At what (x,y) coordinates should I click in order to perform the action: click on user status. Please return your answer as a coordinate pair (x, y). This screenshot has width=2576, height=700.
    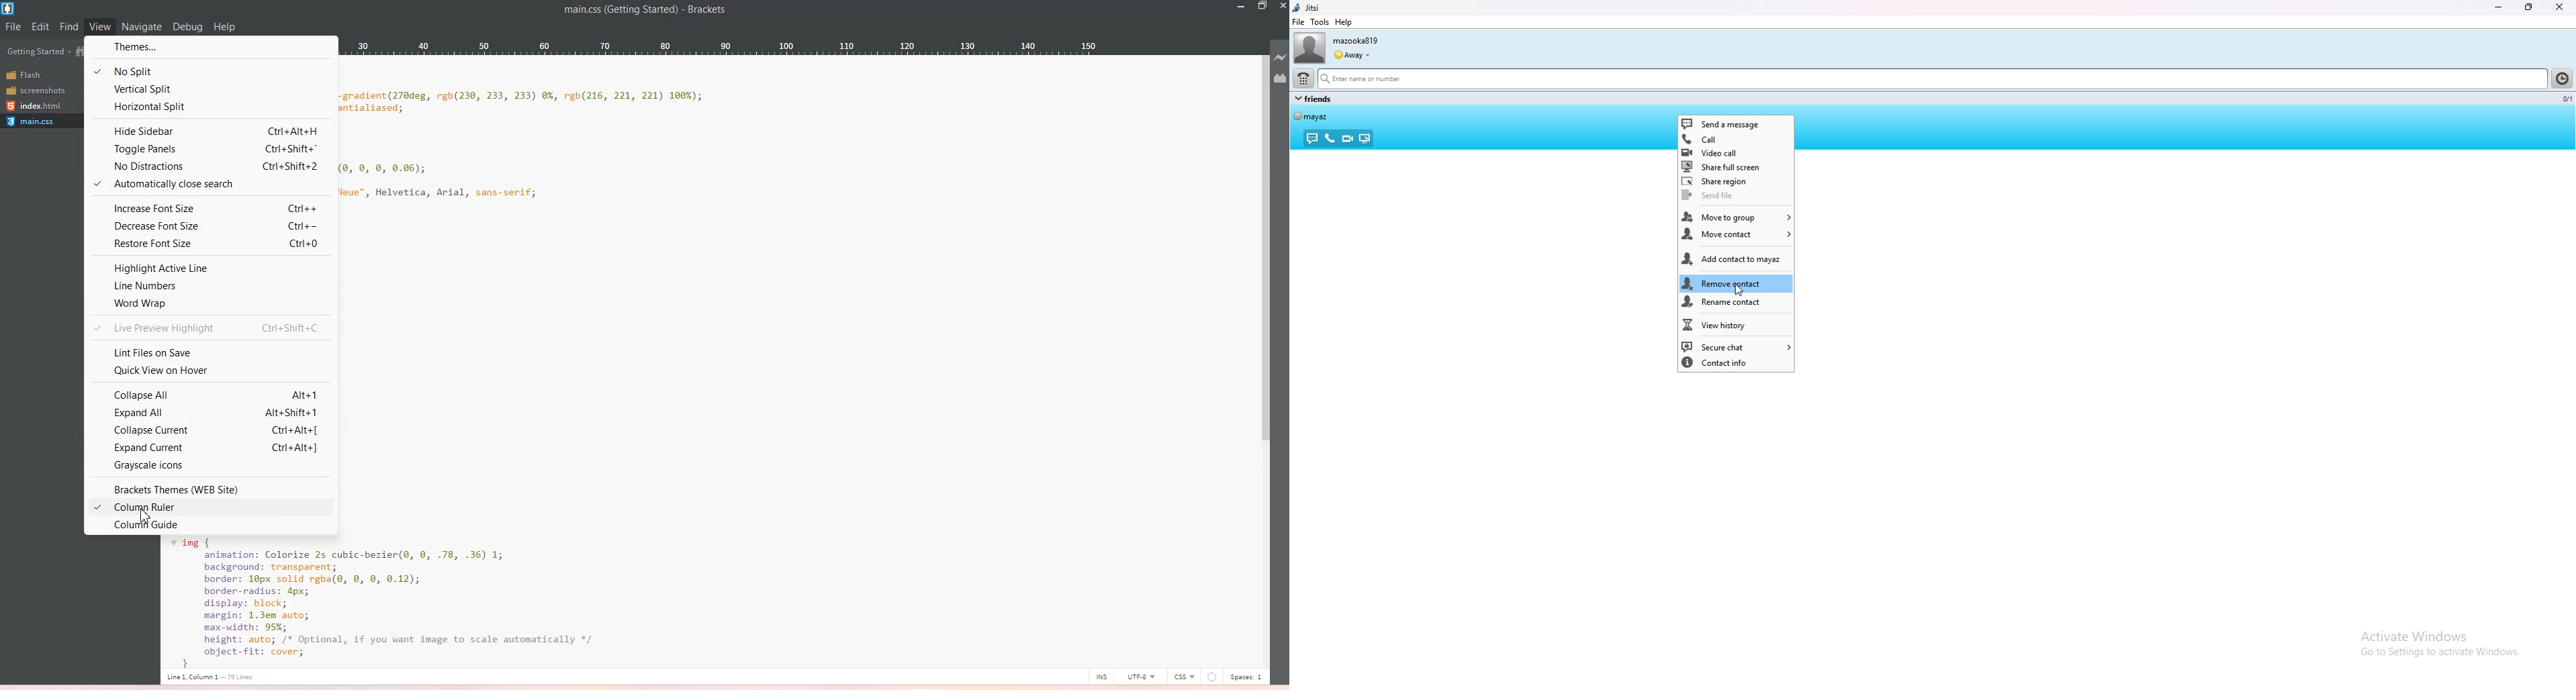
    Looking at the image, I should click on (1352, 55).